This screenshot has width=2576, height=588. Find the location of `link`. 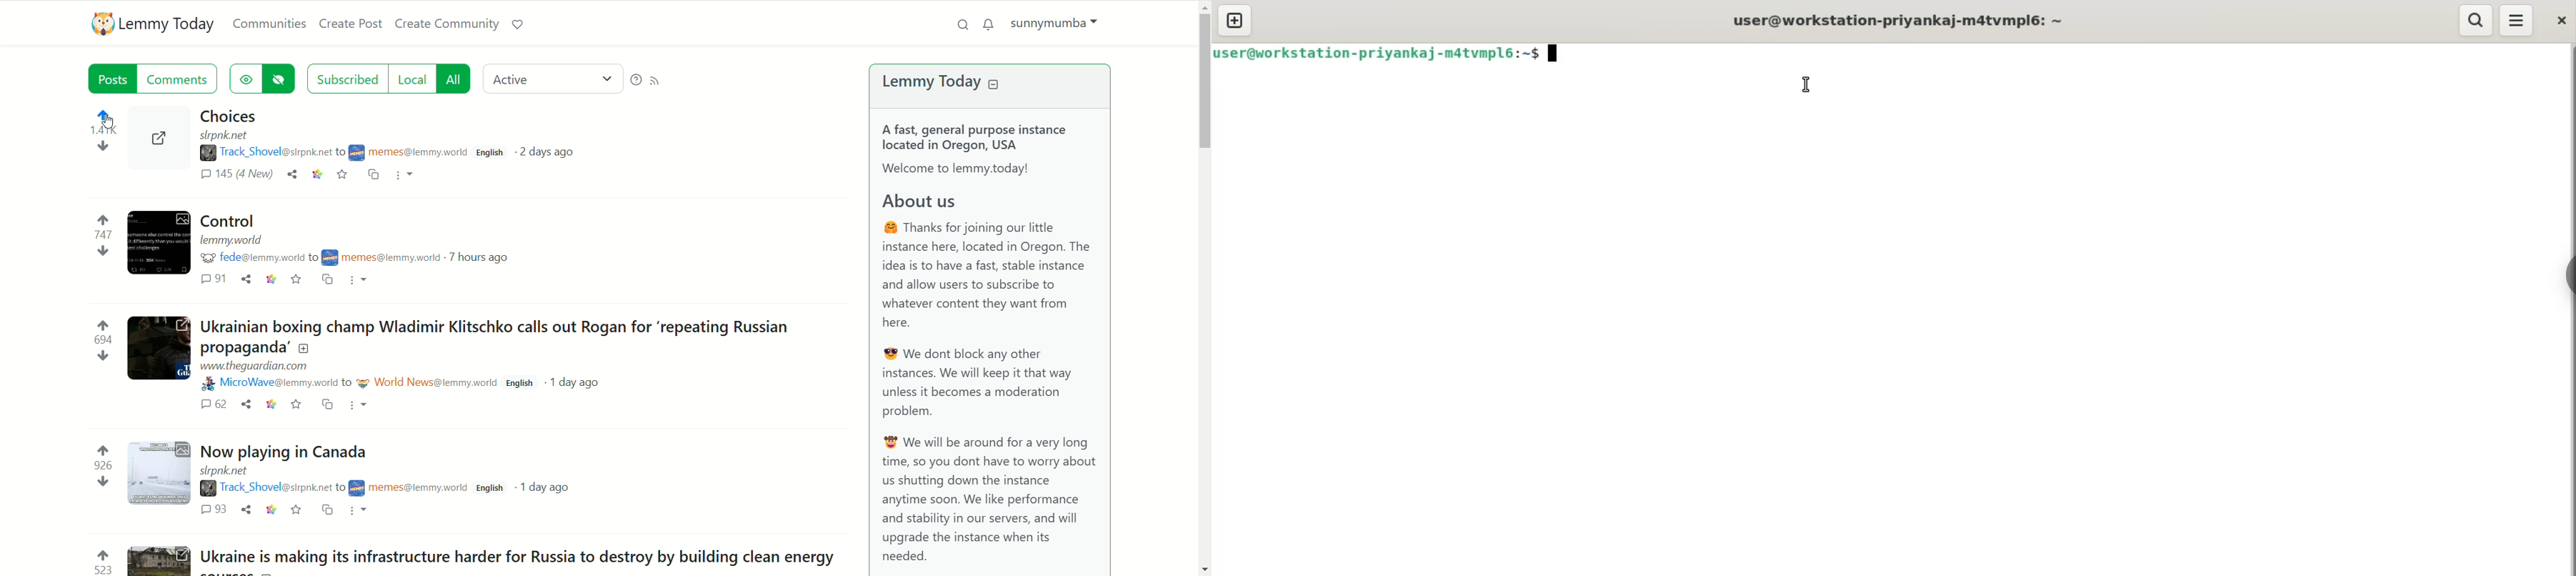

link is located at coordinates (273, 510).